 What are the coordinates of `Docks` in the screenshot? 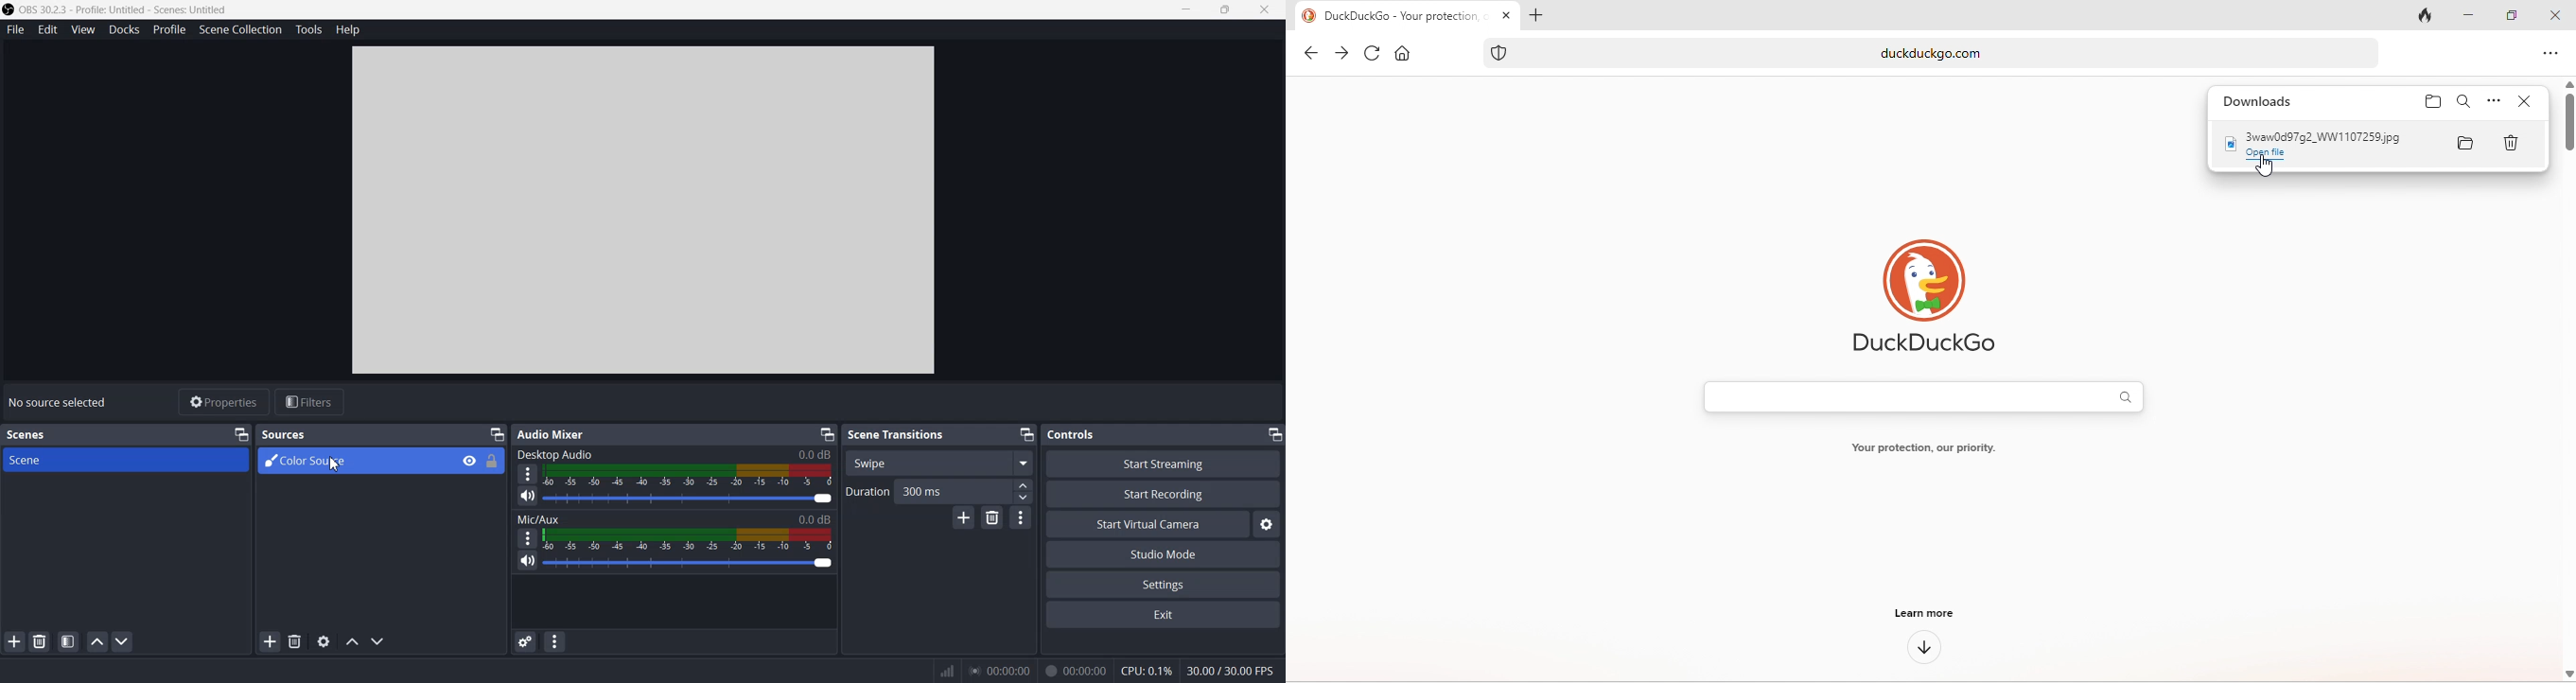 It's located at (124, 29).